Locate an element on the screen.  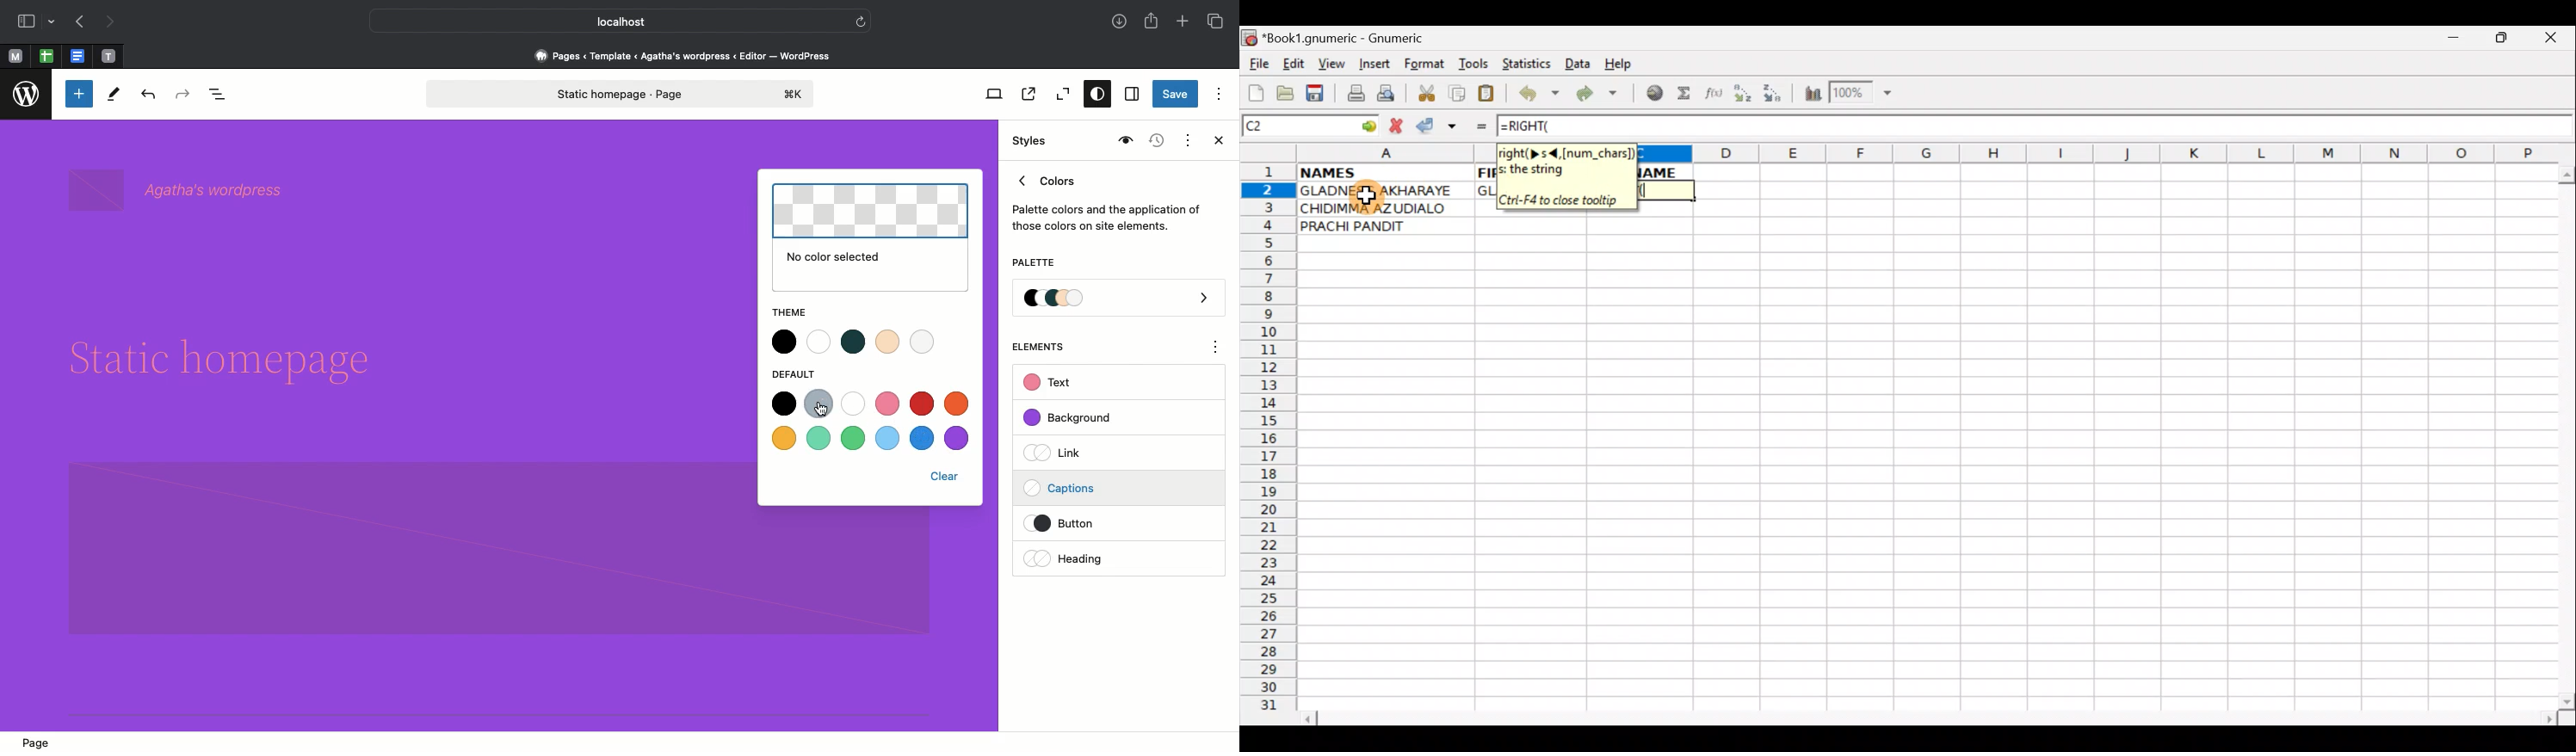
Revisions is located at coordinates (1154, 142).